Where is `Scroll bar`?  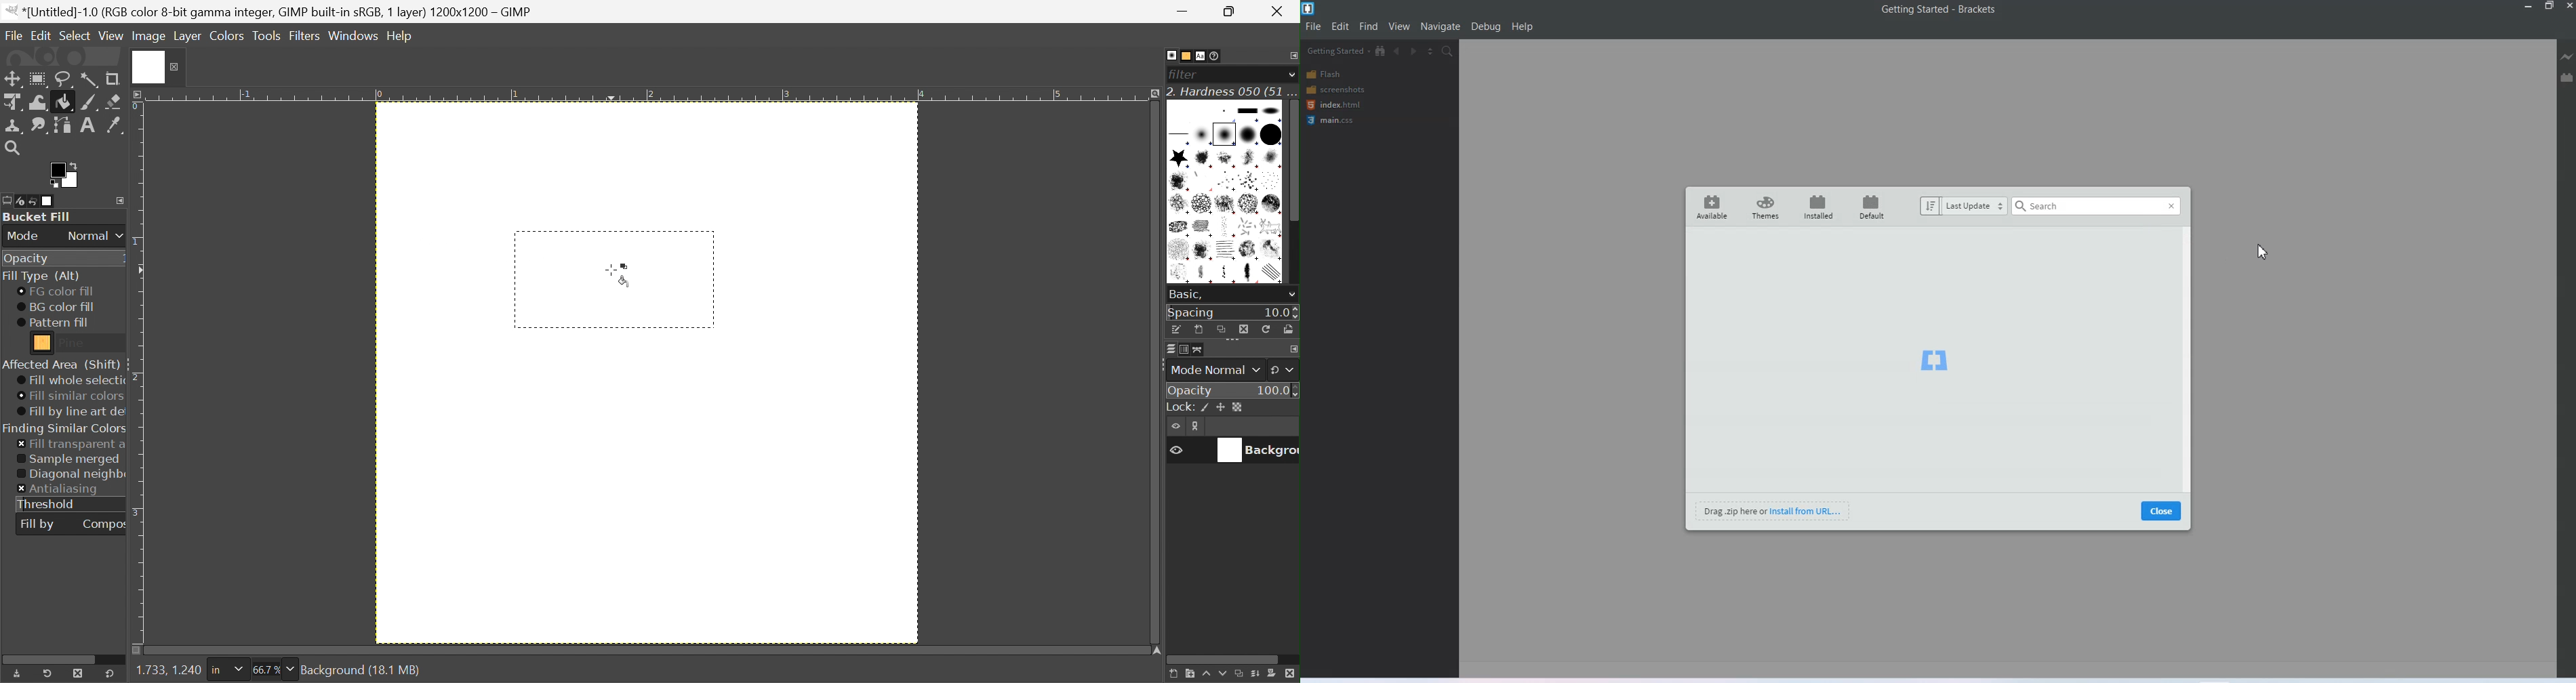 Scroll bar is located at coordinates (1224, 660).